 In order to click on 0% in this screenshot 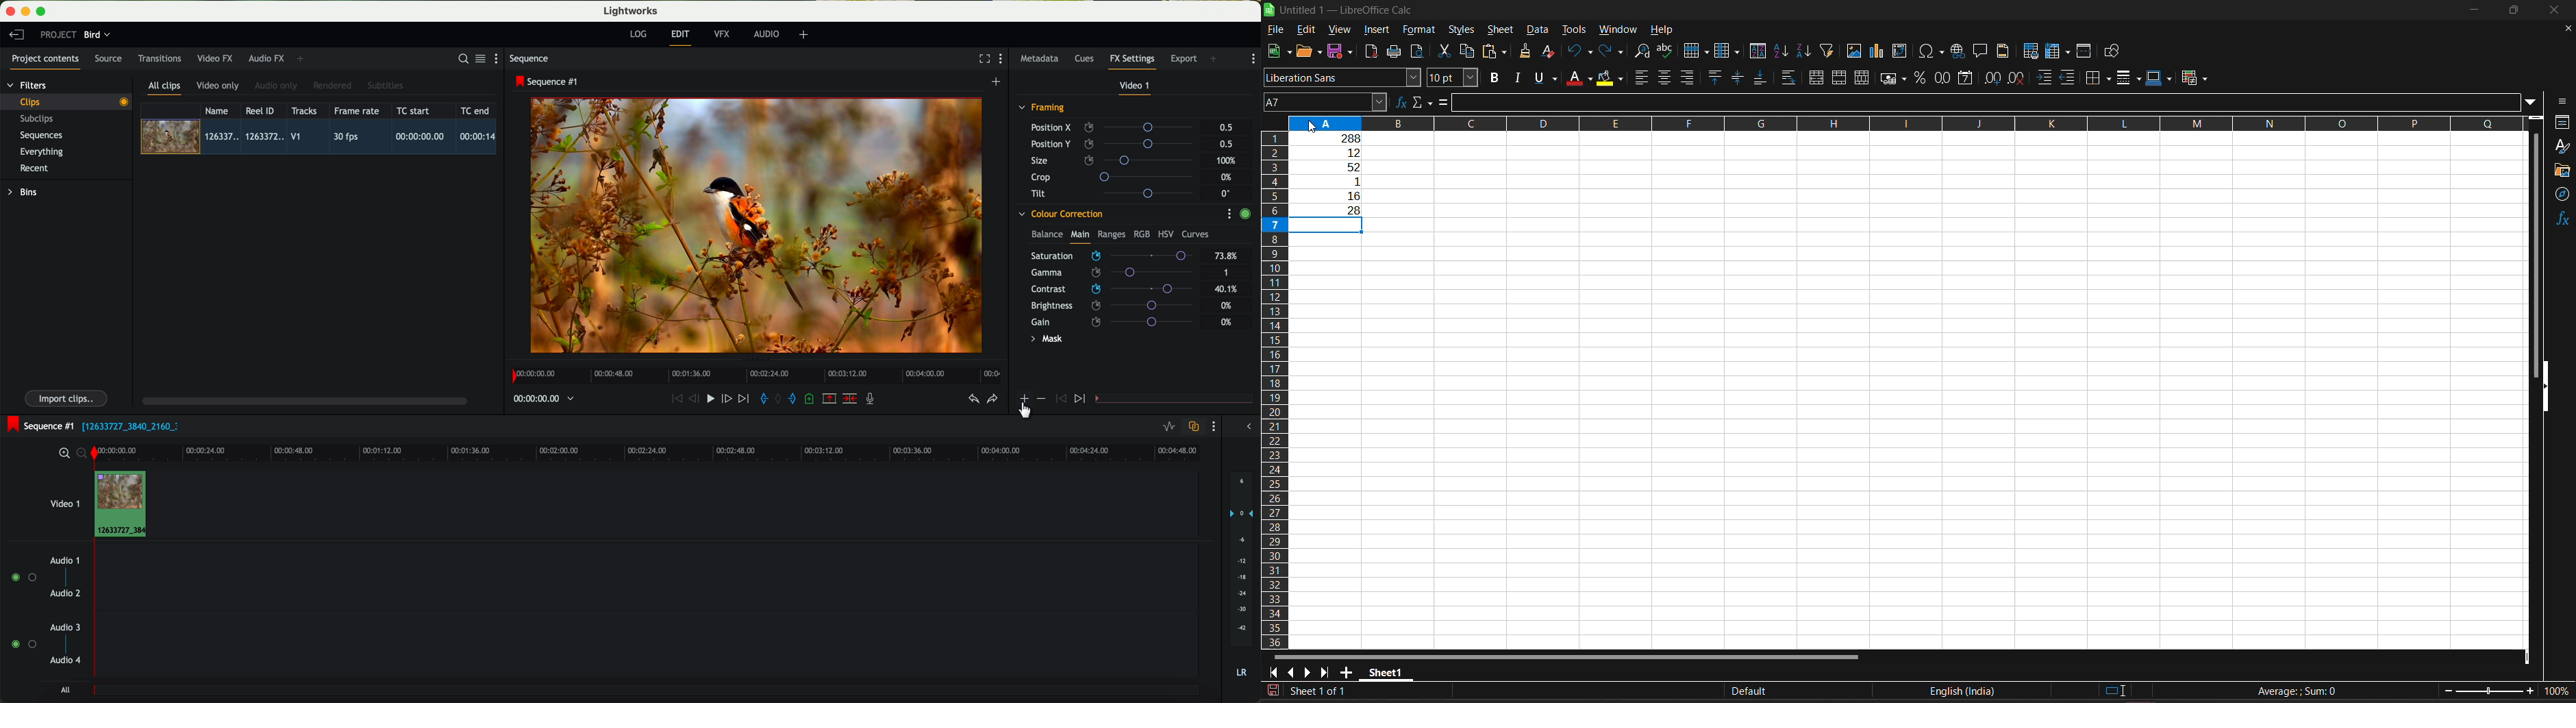, I will do `click(1227, 322)`.